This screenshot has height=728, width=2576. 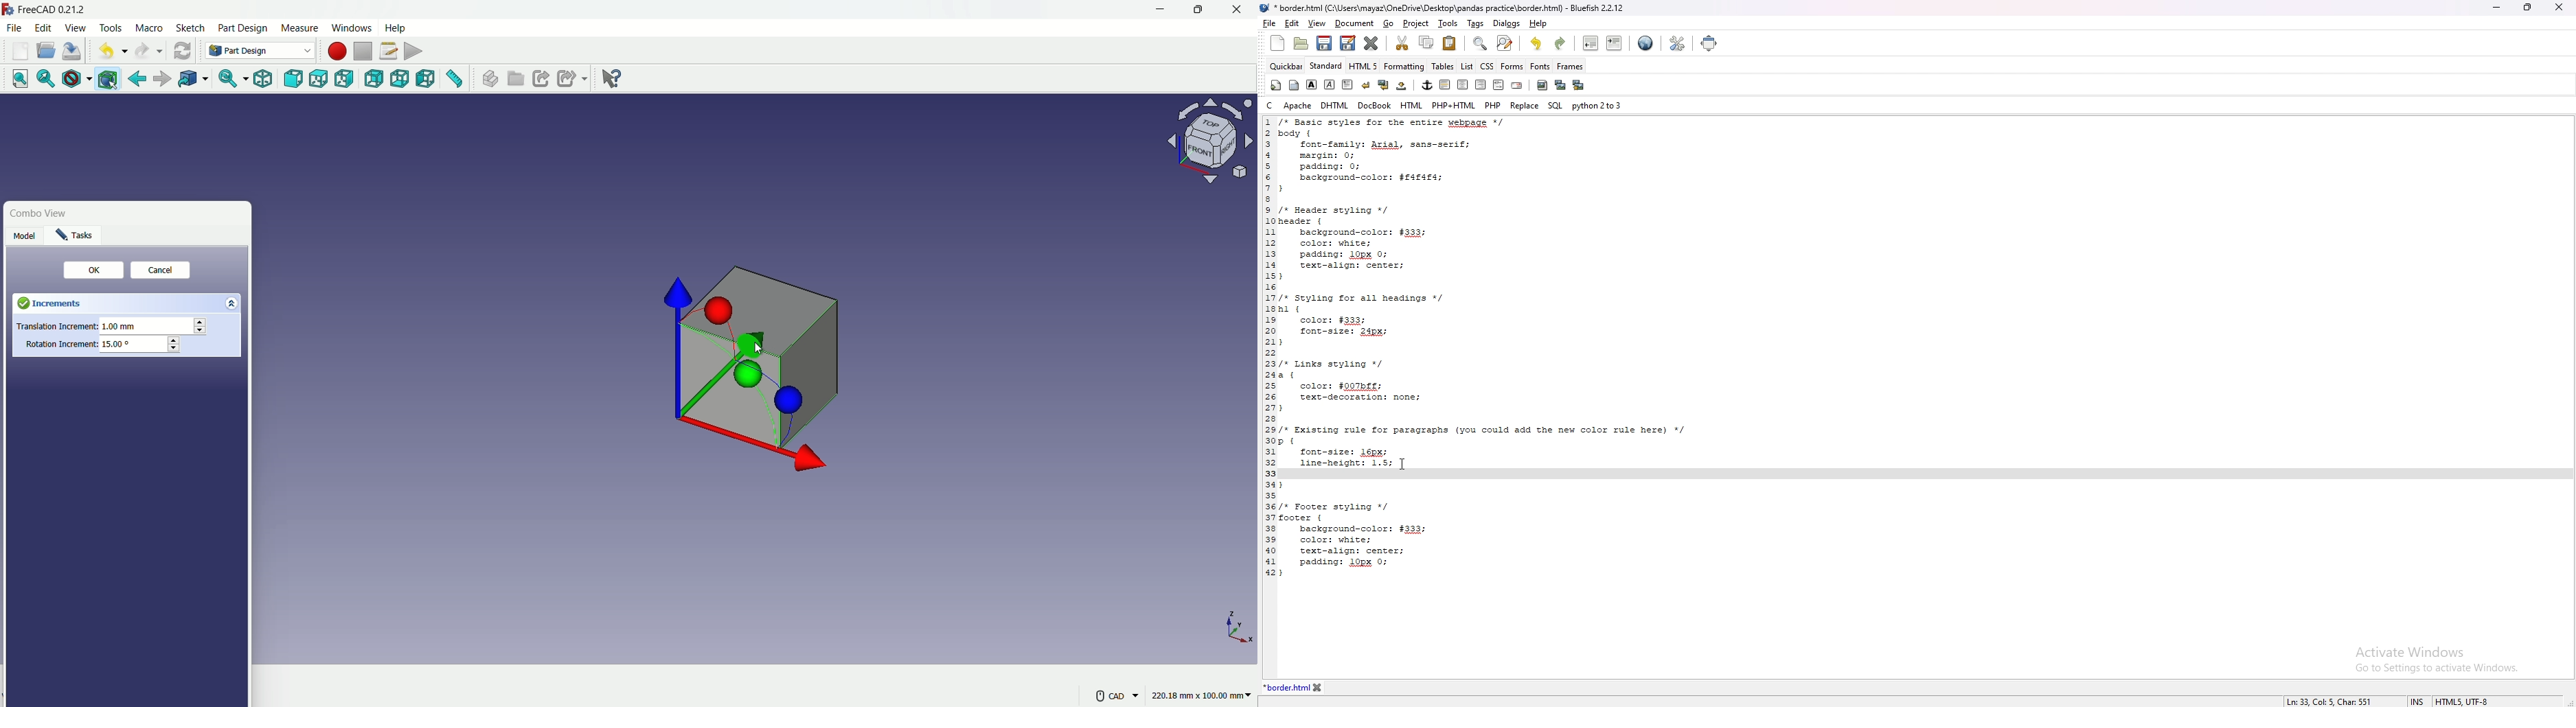 What do you see at coordinates (112, 28) in the screenshot?
I see `tools` at bounding box center [112, 28].